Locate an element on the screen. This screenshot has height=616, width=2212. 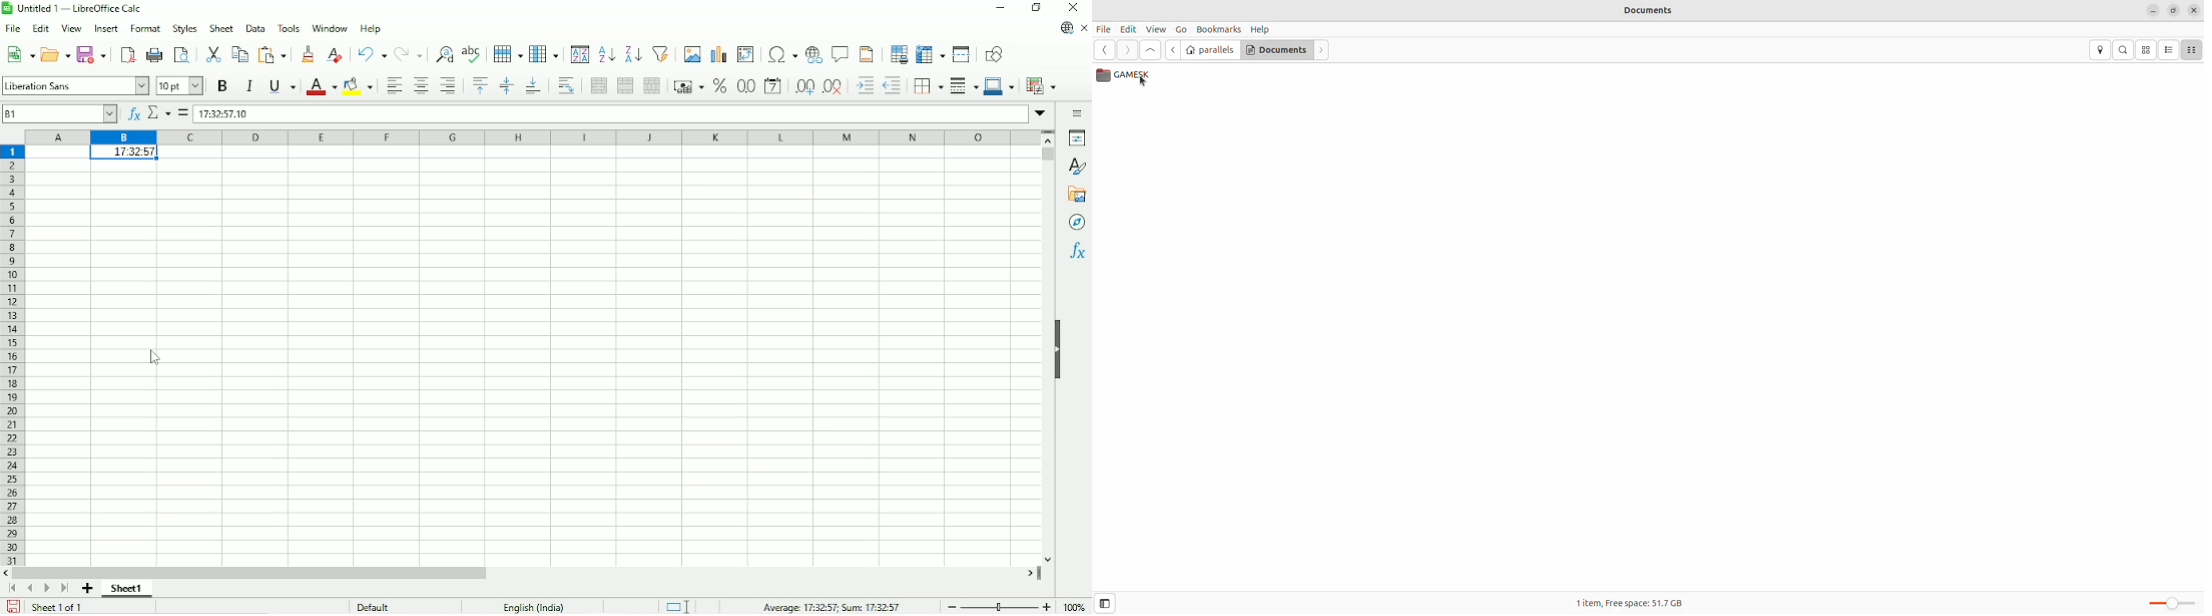
Cut is located at coordinates (214, 54).